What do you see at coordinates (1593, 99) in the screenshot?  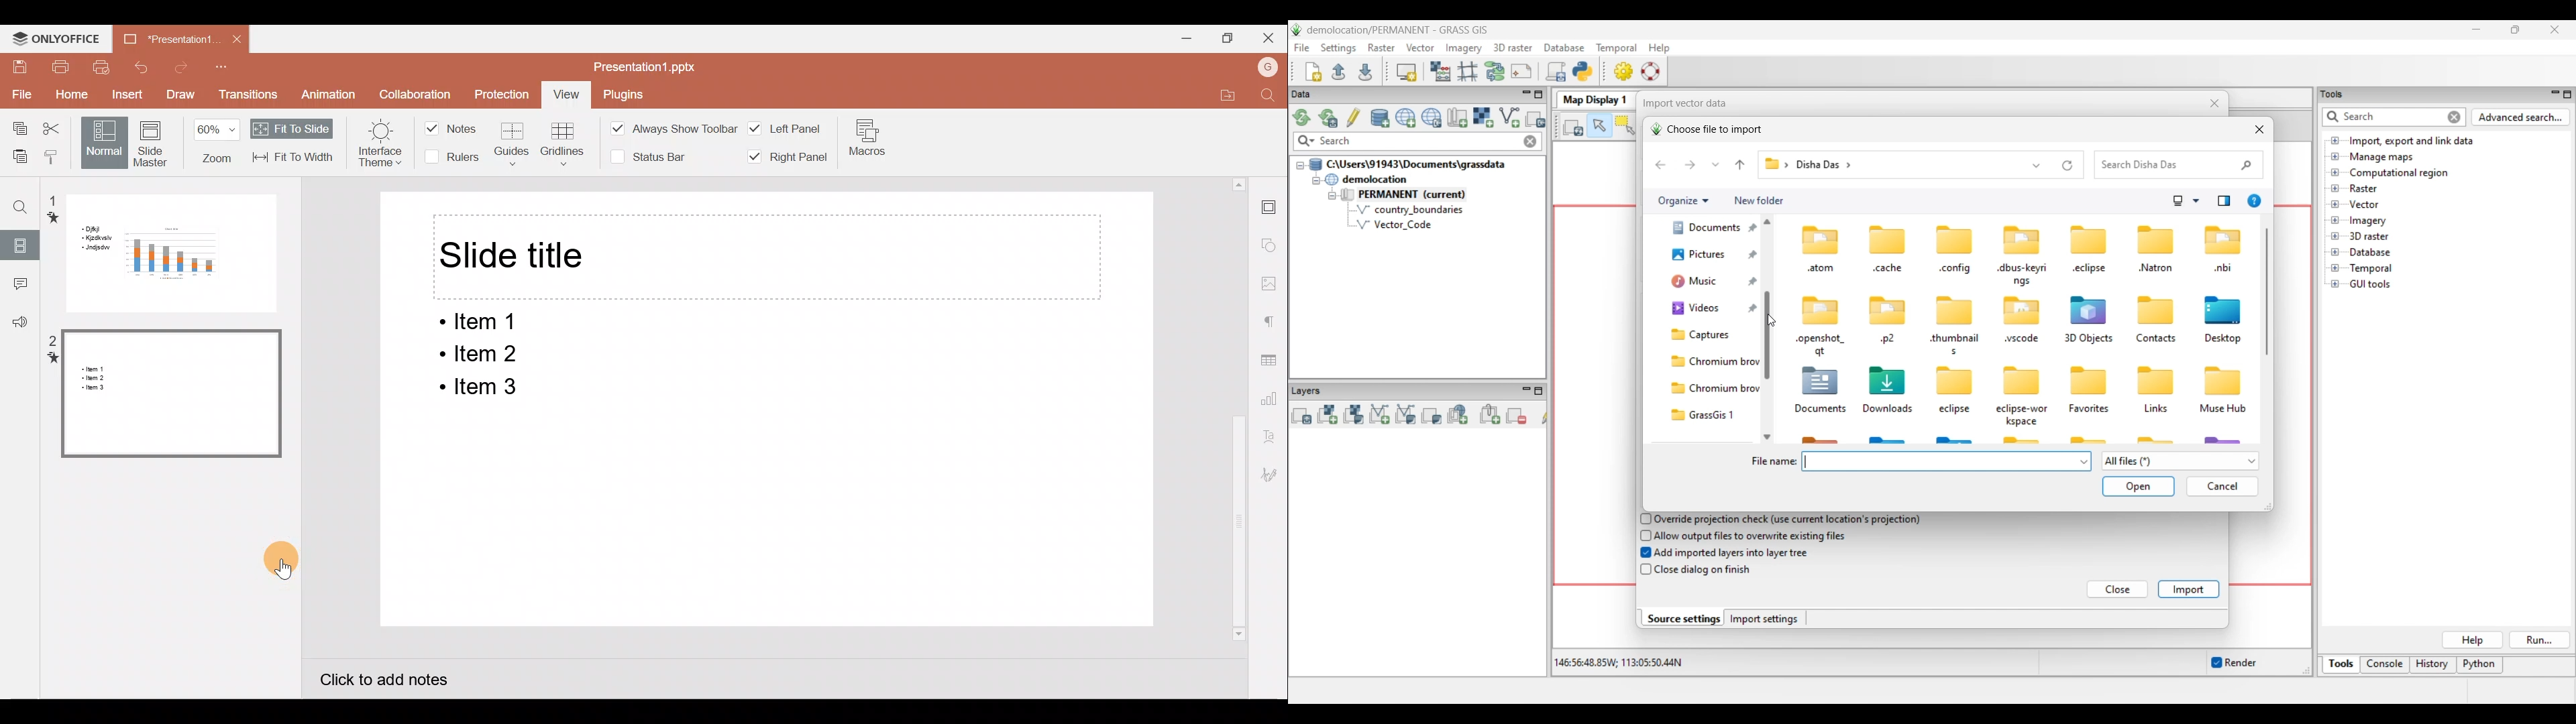 I see `Map Display 1 tab` at bounding box center [1593, 99].